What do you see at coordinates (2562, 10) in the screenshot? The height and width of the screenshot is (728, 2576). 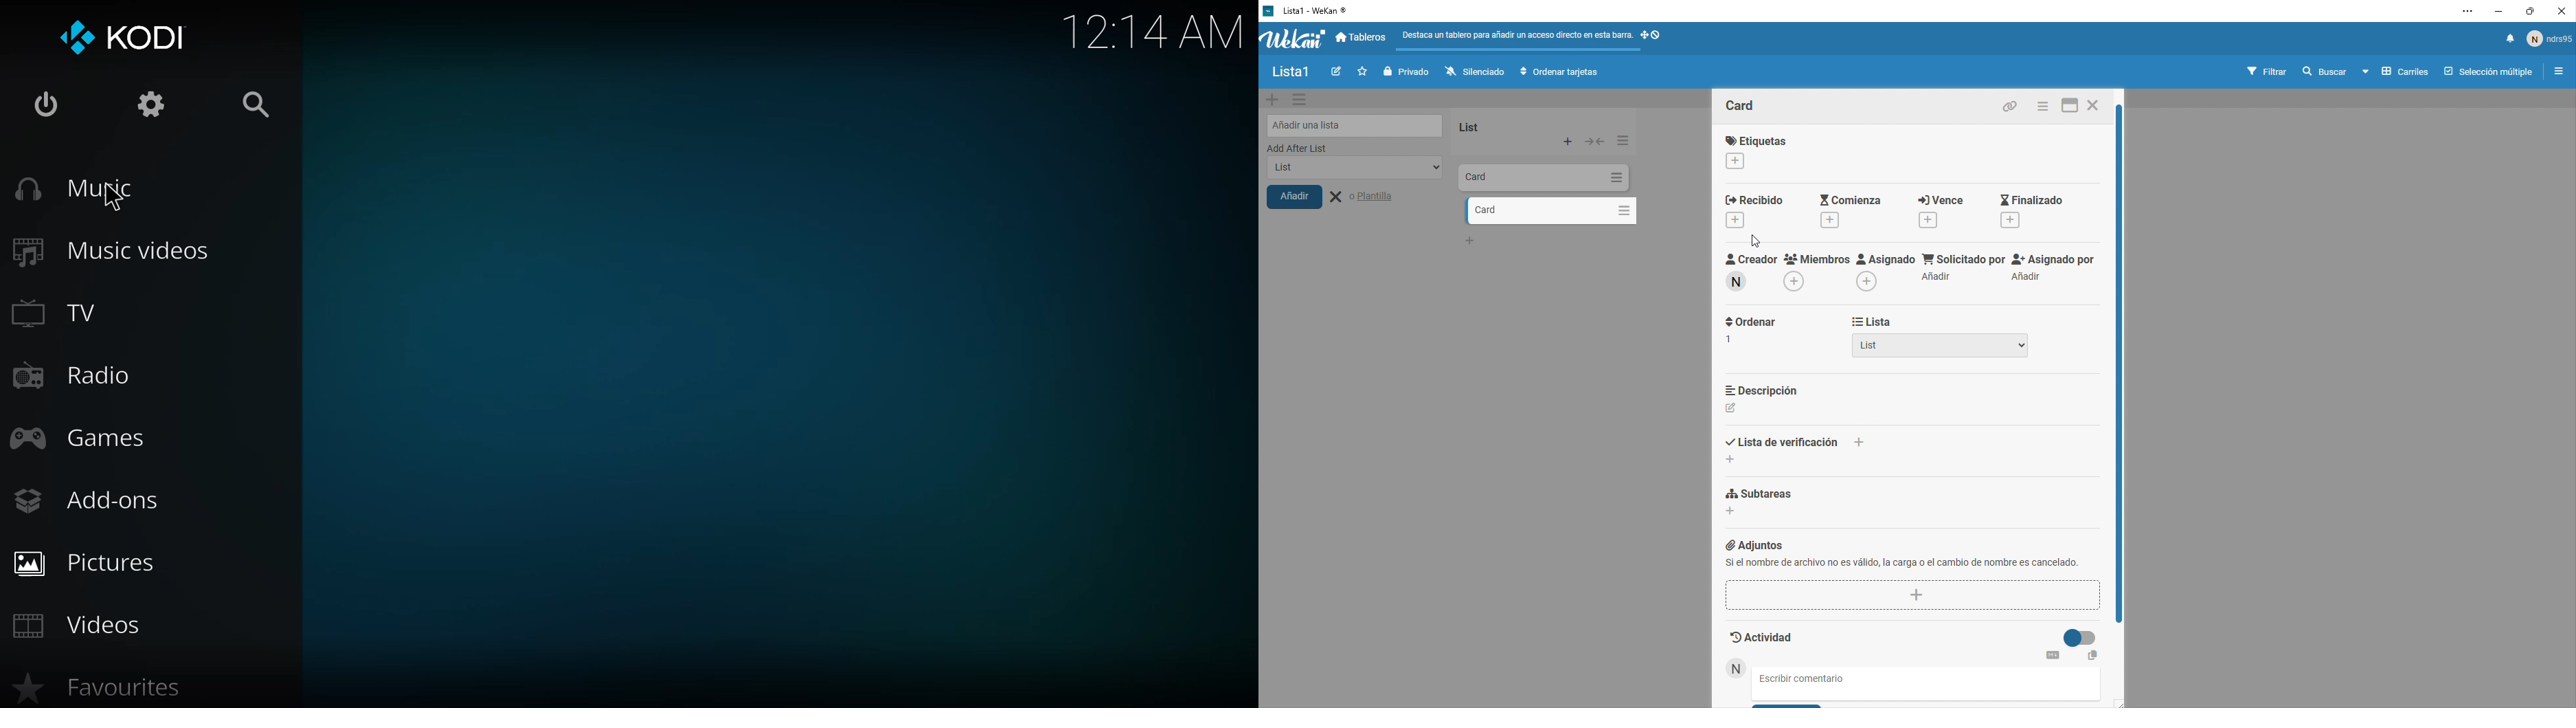 I see `close` at bounding box center [2562, 10].